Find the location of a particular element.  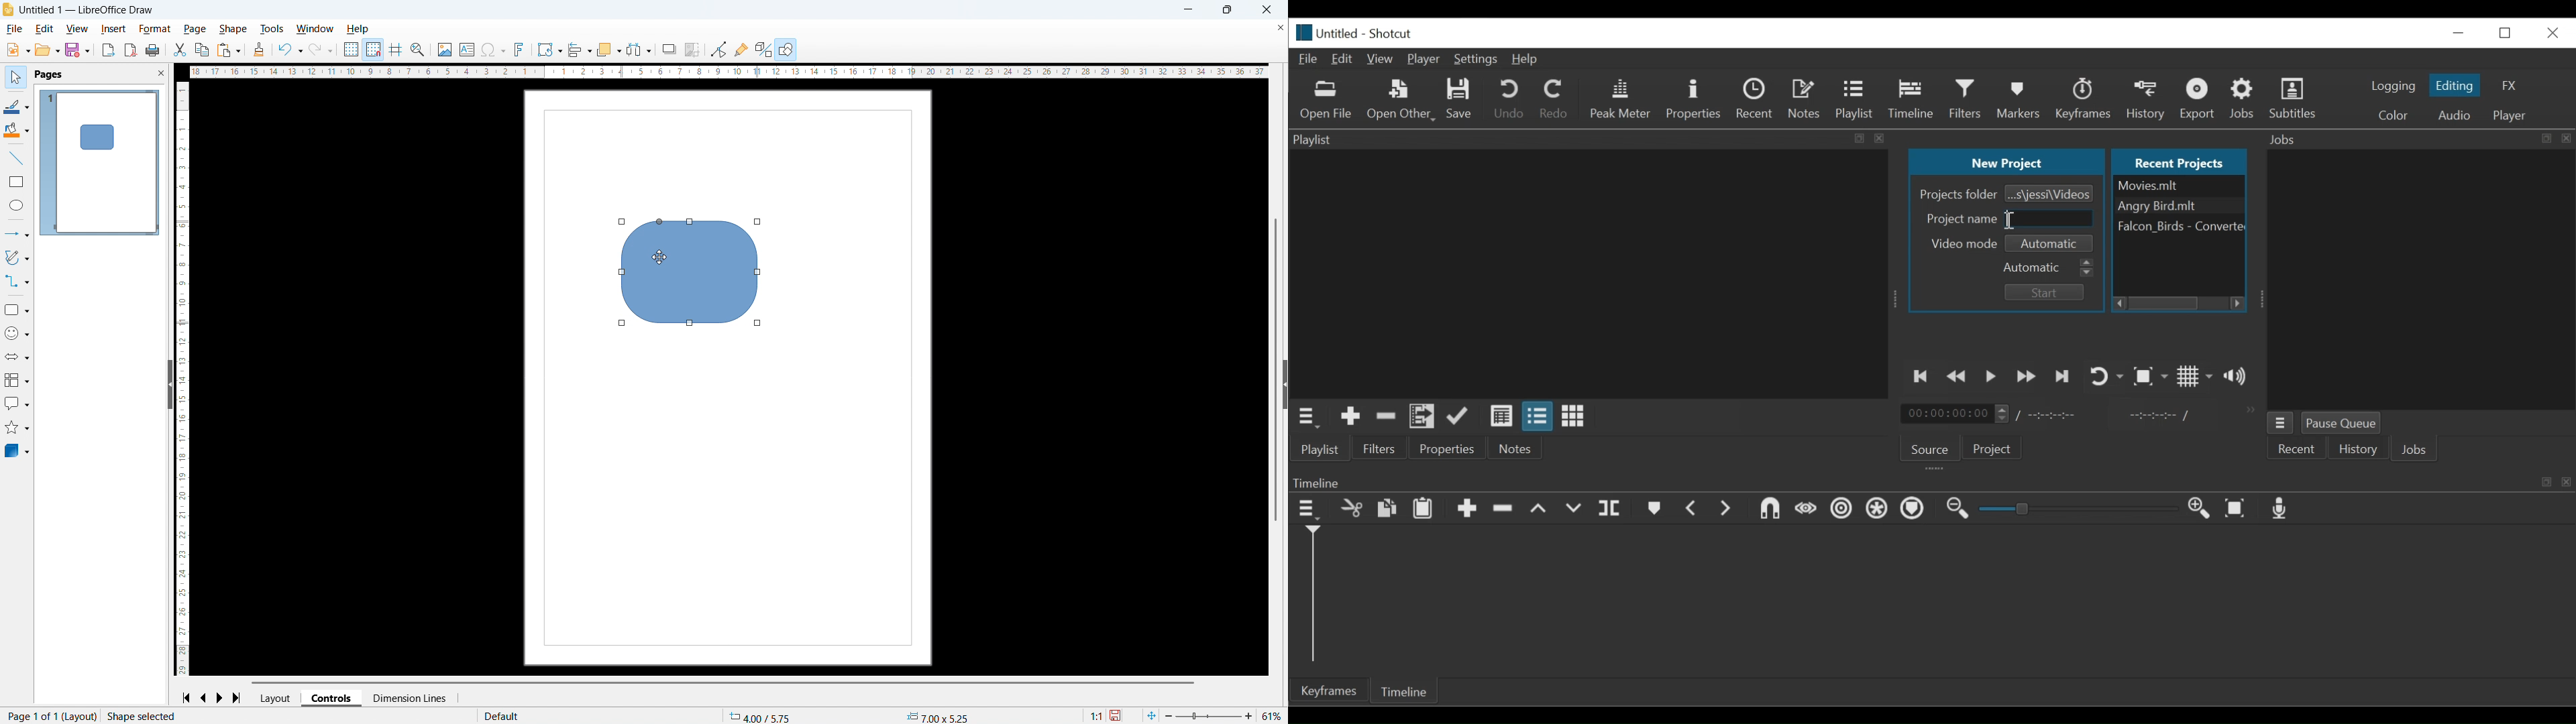

Scroll left is located at coordinates (2118, 303).